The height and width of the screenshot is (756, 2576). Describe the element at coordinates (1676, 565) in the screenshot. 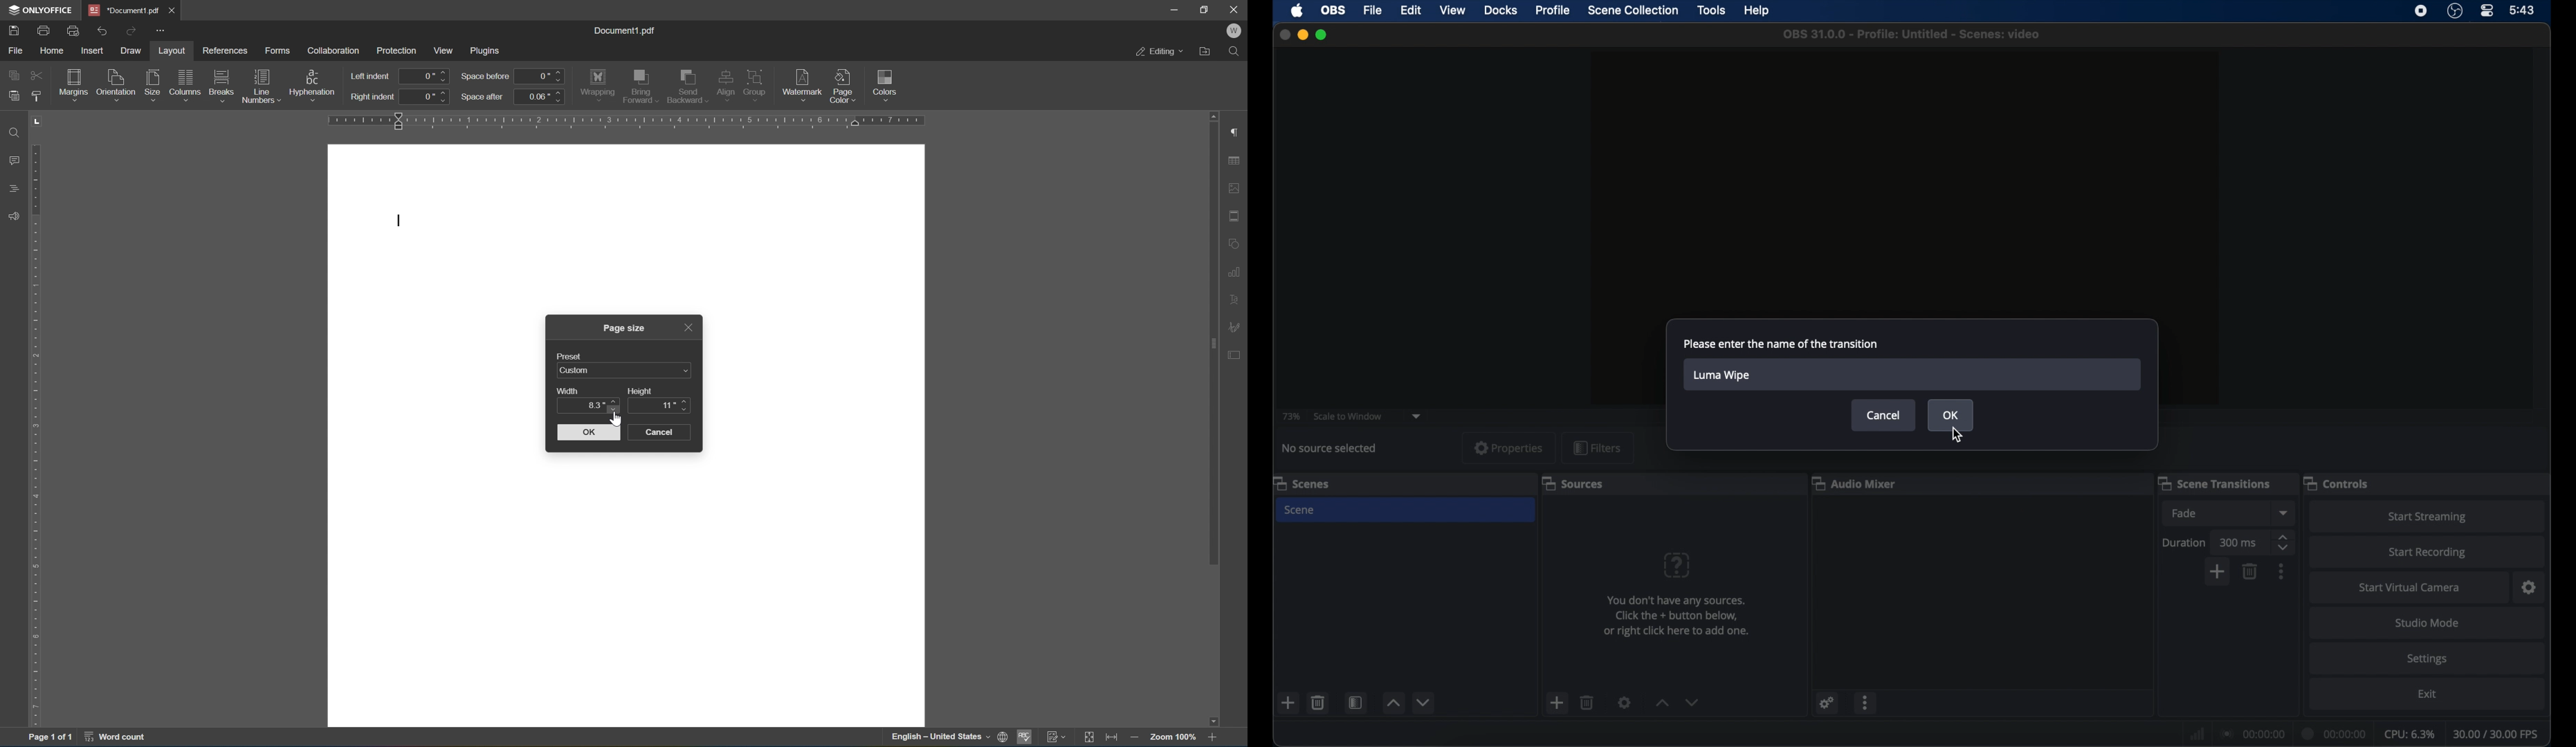

I see `question mark icon` at that location.